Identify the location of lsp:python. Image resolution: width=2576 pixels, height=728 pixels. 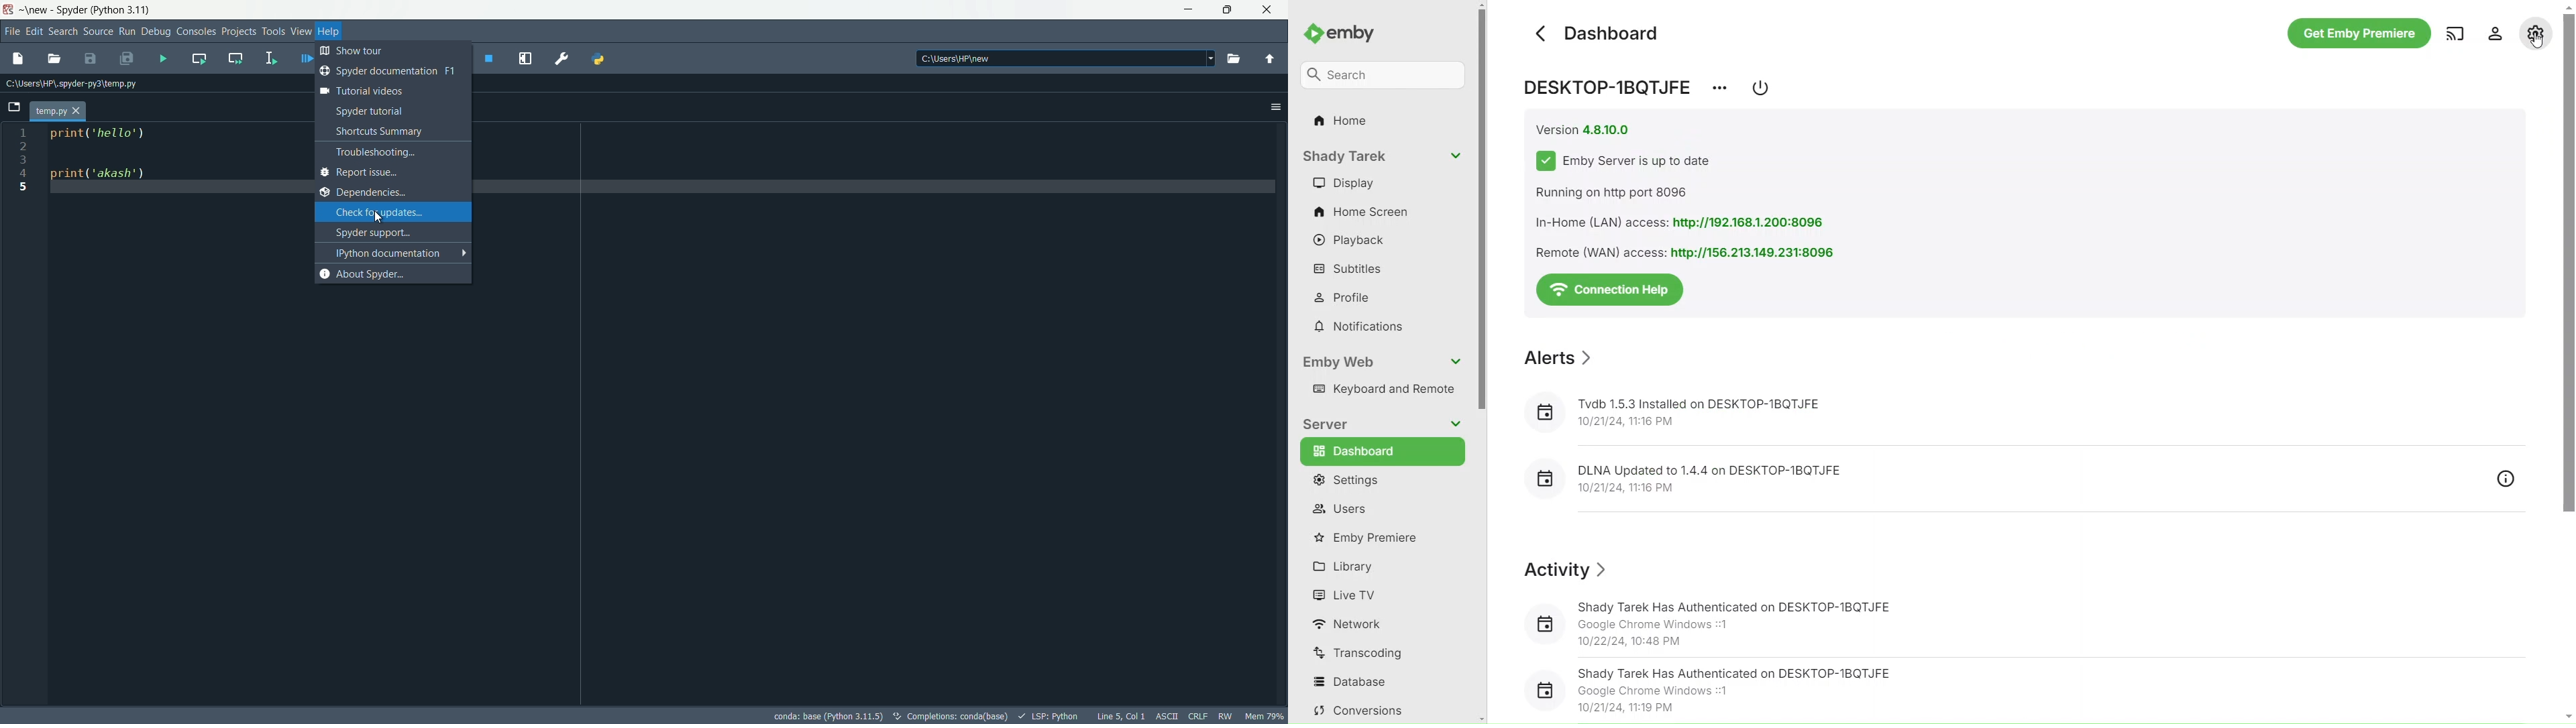
(1050, 716).